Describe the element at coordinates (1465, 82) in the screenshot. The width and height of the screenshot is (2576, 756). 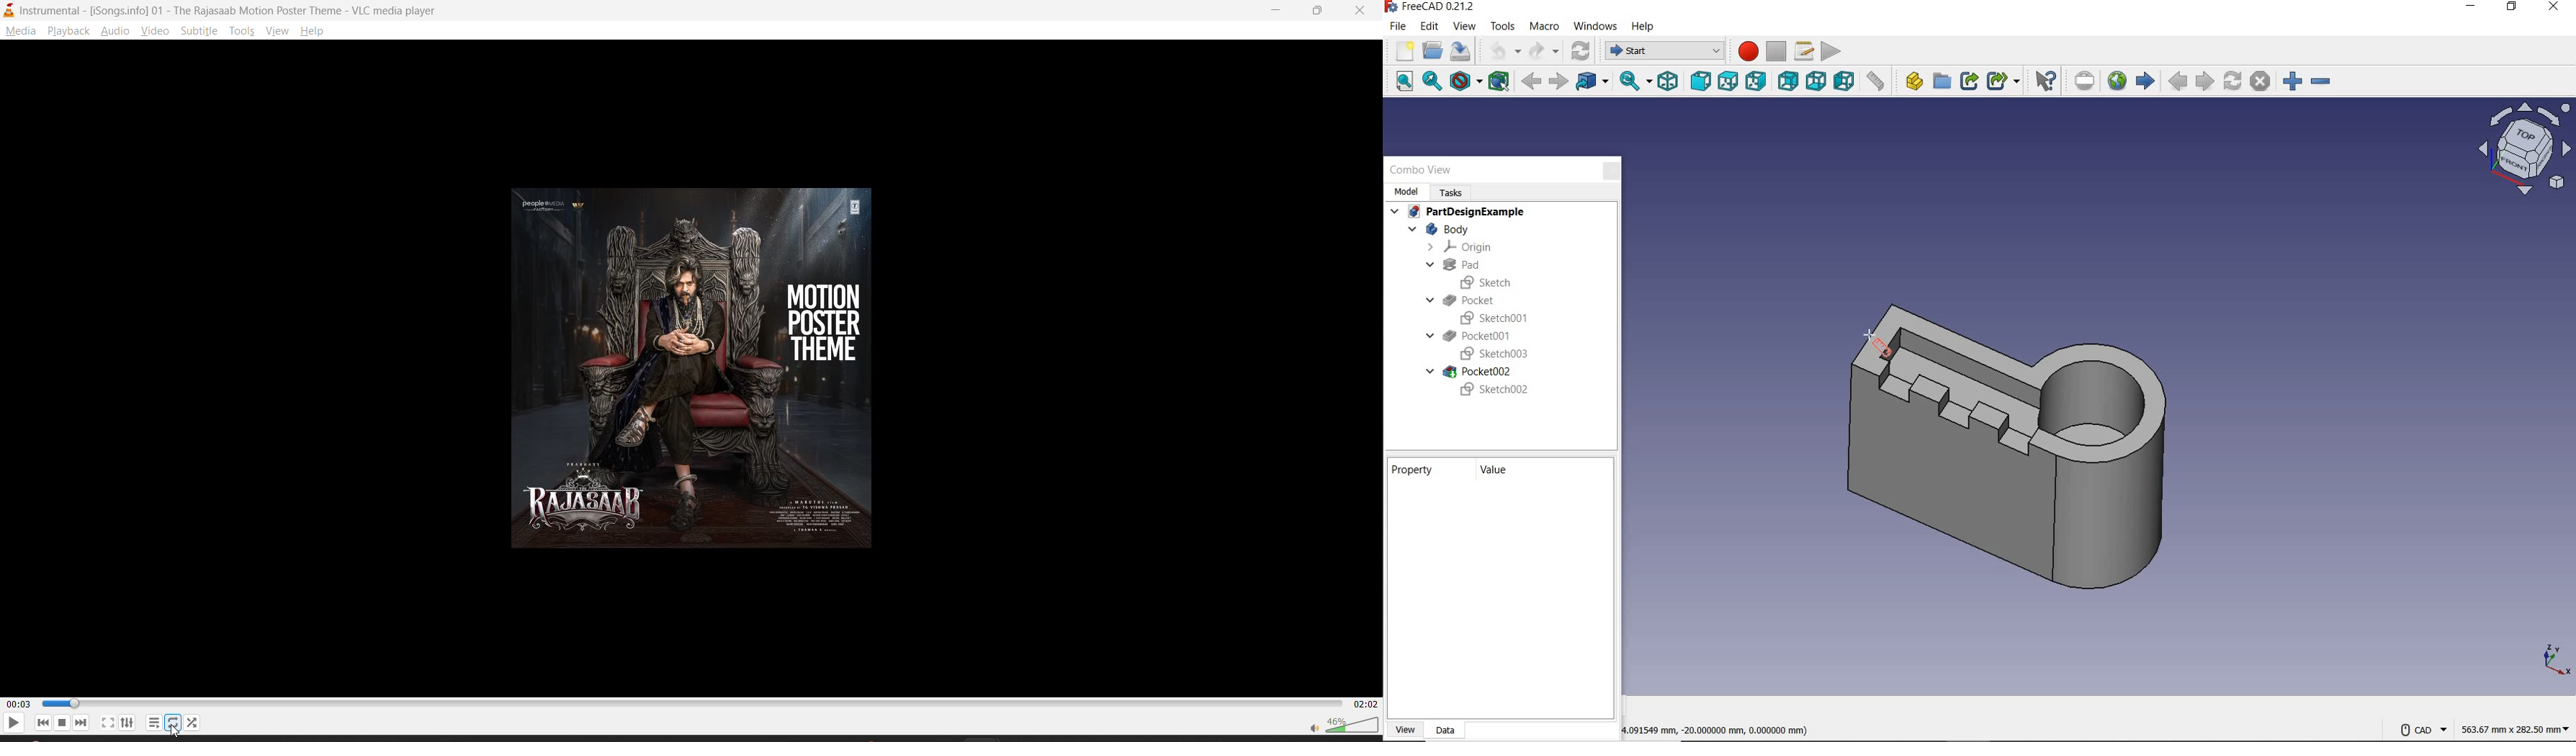
I see `draw style` at that location.